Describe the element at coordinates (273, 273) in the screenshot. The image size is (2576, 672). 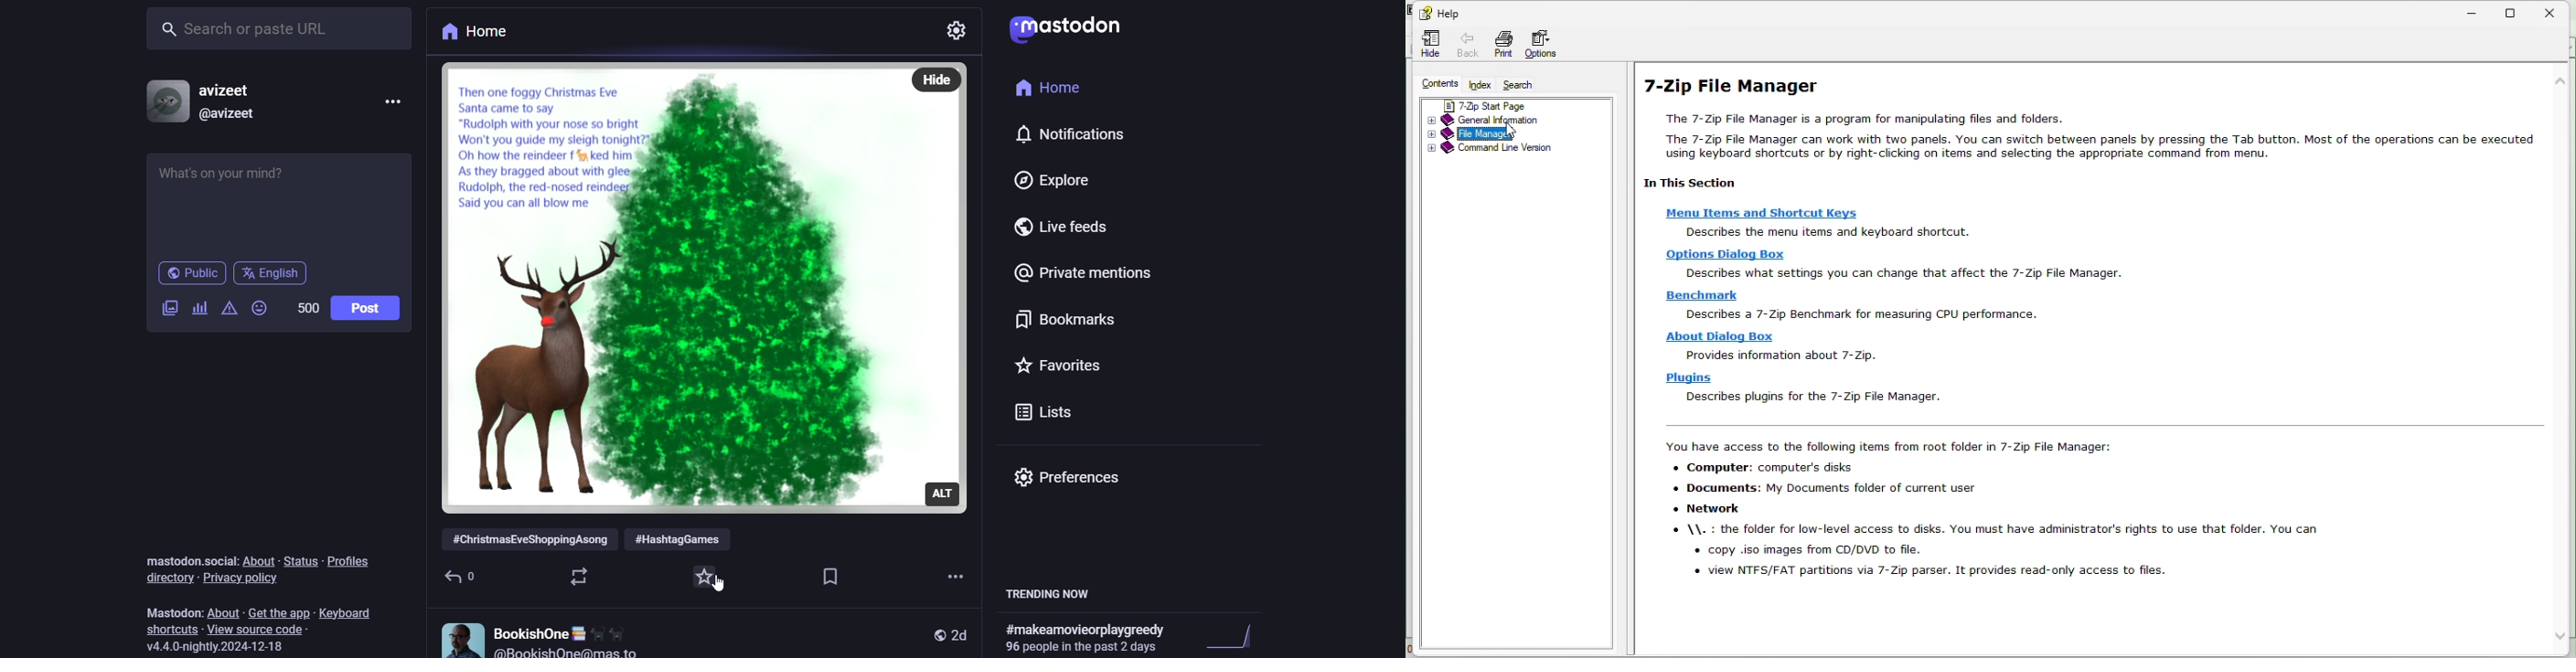
I see `english` at that location.